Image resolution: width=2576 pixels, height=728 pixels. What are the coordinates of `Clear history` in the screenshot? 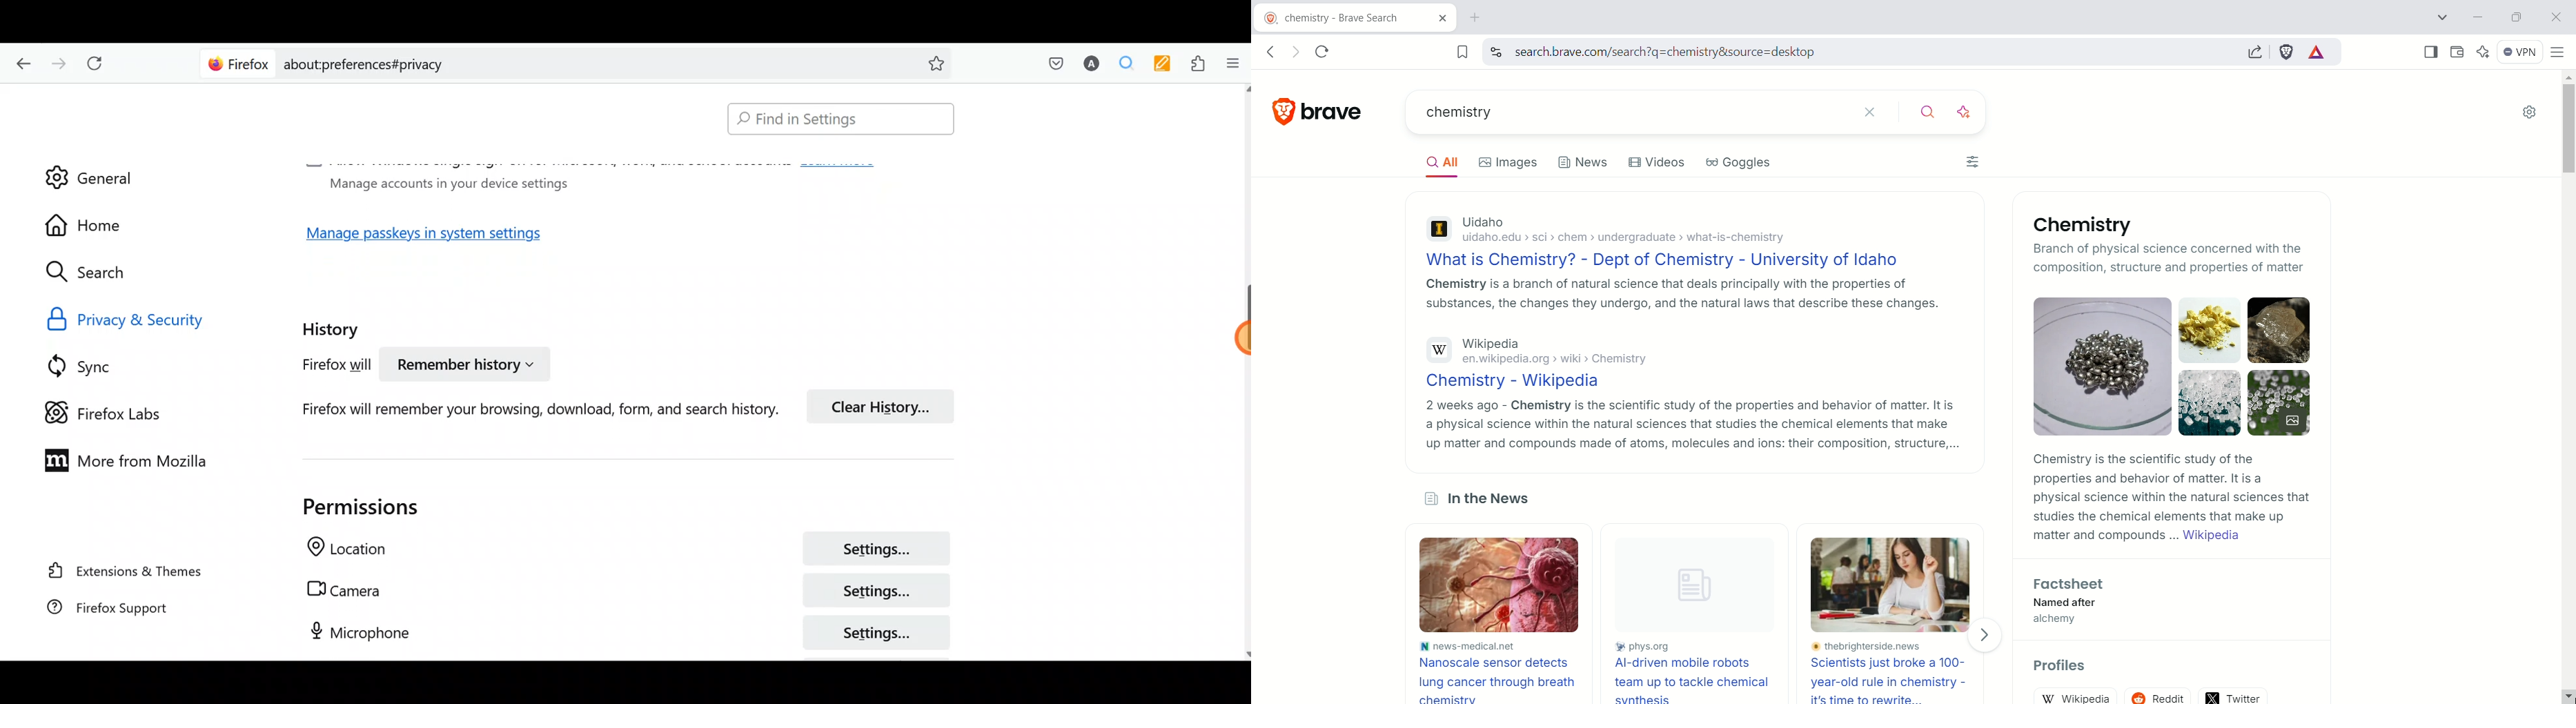 It's located at (886, 405).